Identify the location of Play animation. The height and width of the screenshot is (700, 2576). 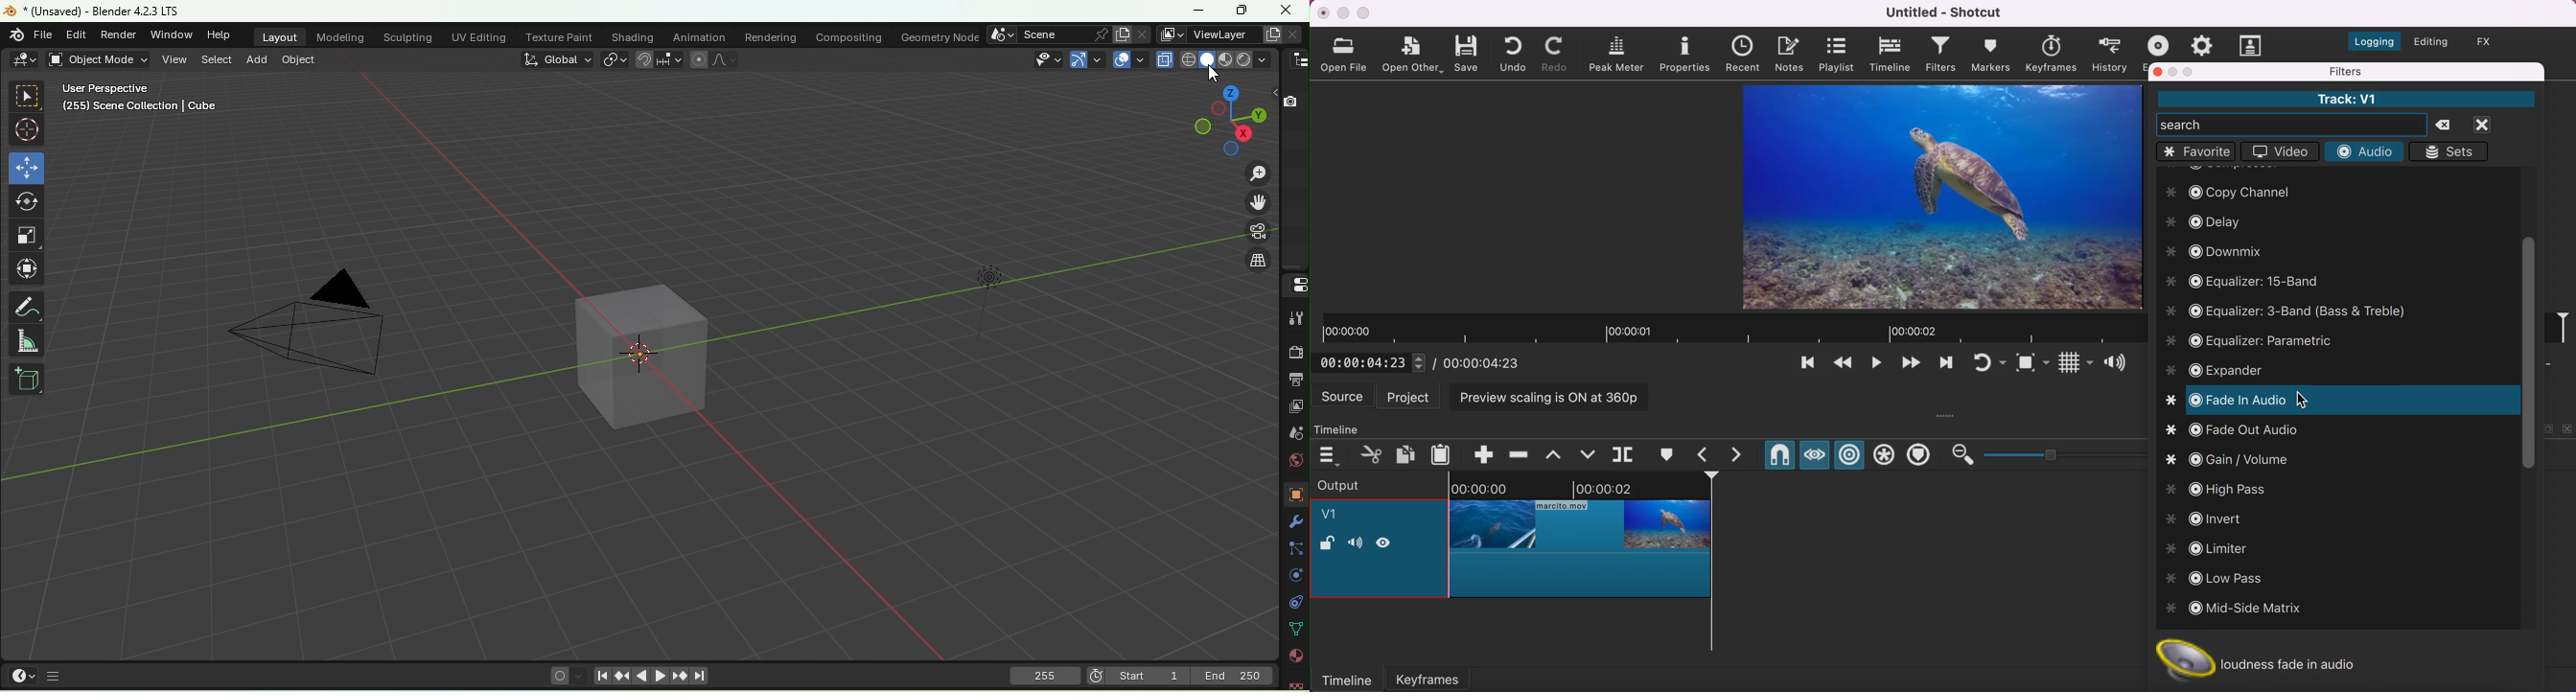
(658, 676).